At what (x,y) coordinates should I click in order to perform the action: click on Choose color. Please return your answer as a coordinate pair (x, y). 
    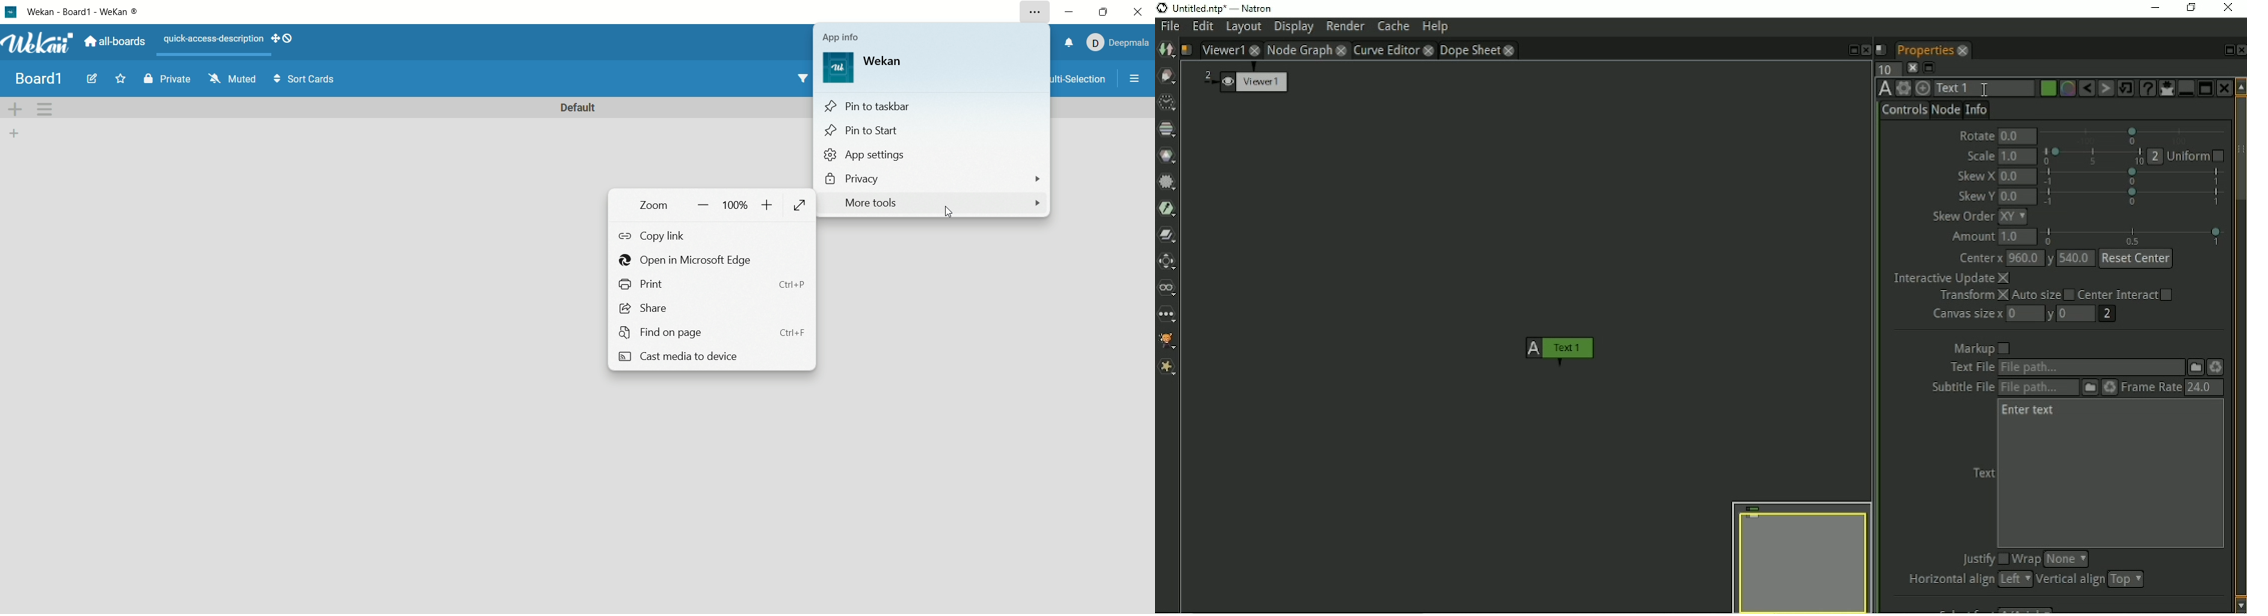
    Looking at the image, I should click on (2047, 88).